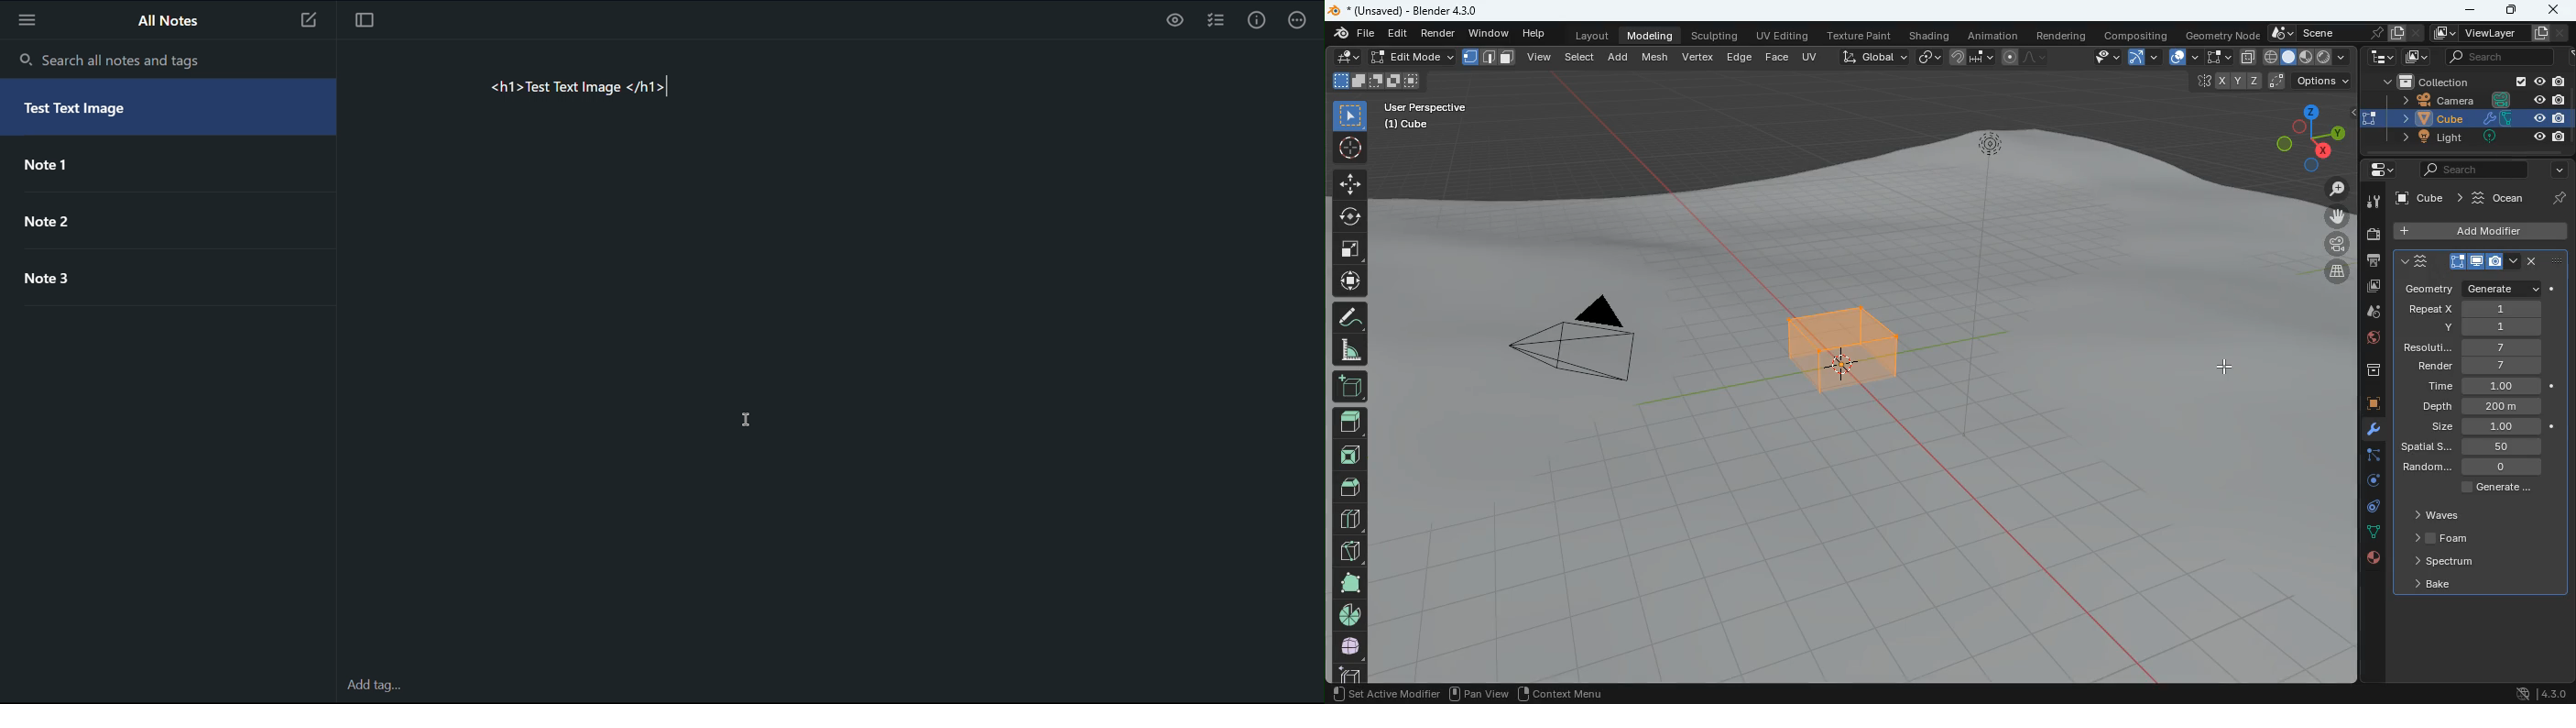 The height and width of the screenshot is (728, 2576). Describe the element at coordinates (2368, 340) in the screenshot. I see `world` at that location.